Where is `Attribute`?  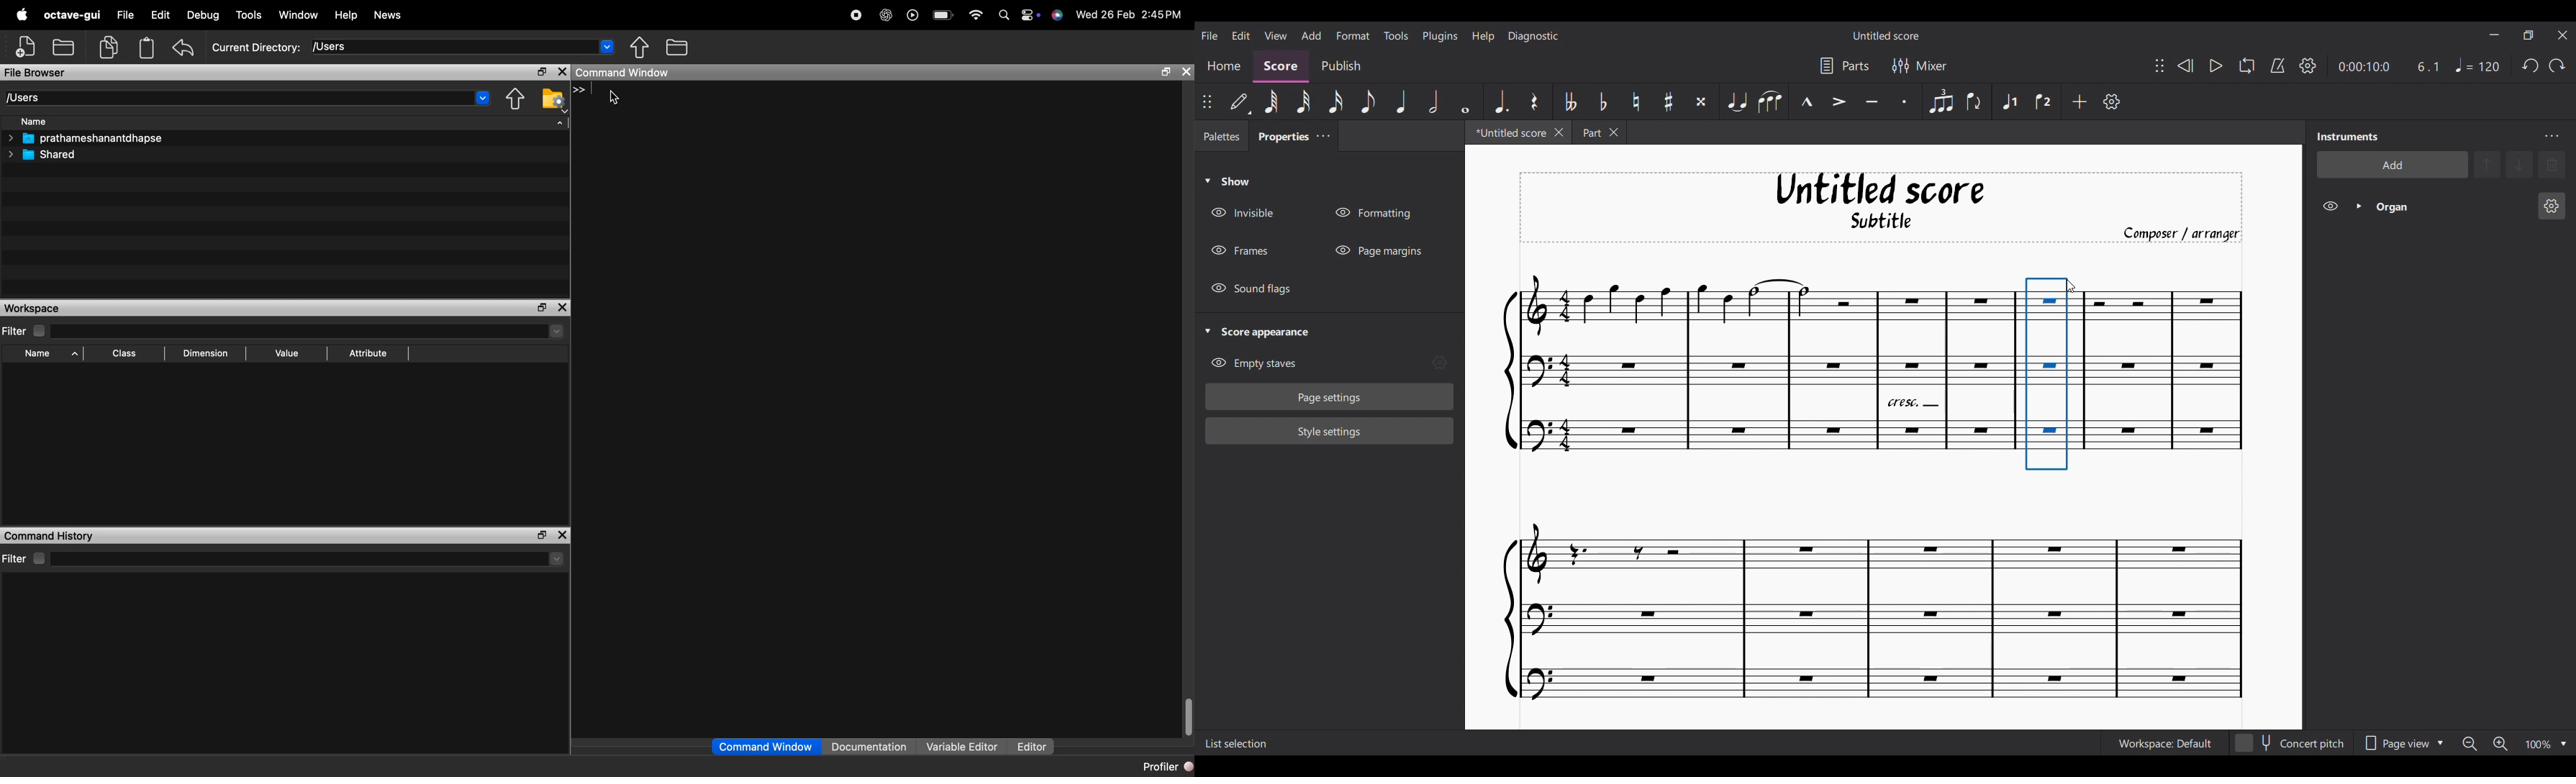
Attribute is located at coordinates (371, 353).